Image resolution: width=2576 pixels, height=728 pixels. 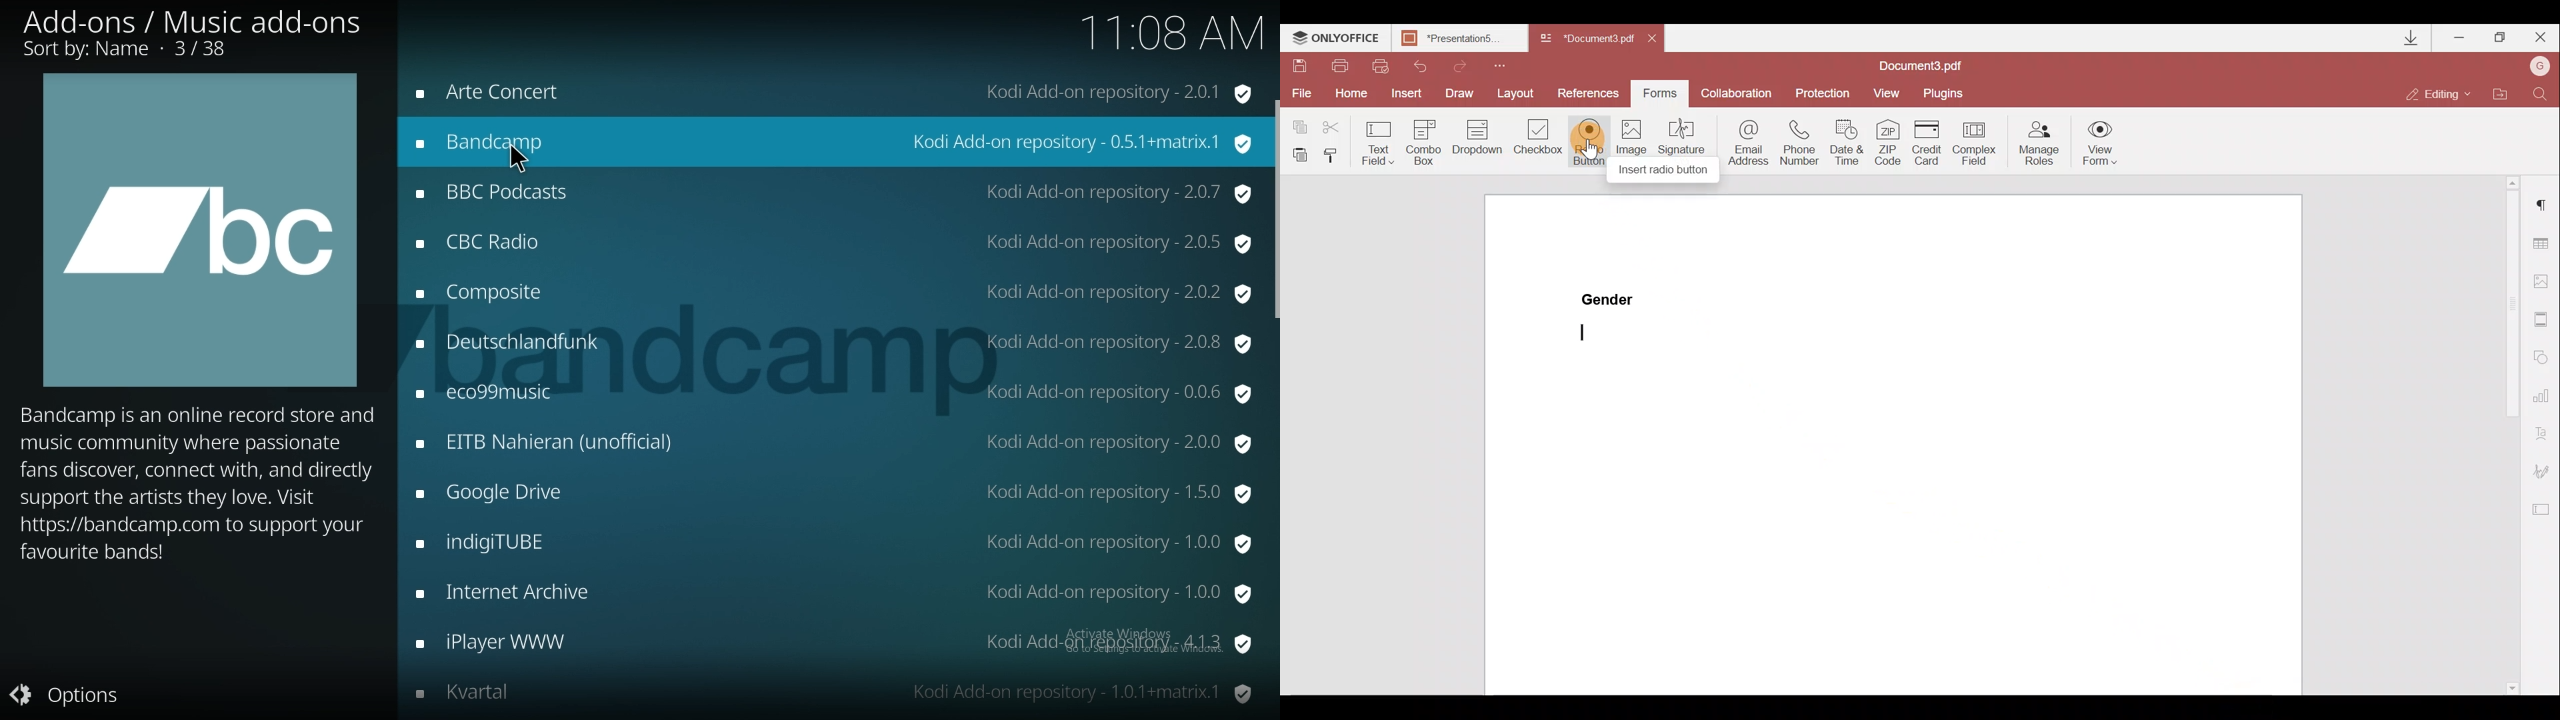 What do you see at coordinates (828, 241) in the screenshot?
I see `add on` at bounding box center [828, 241].